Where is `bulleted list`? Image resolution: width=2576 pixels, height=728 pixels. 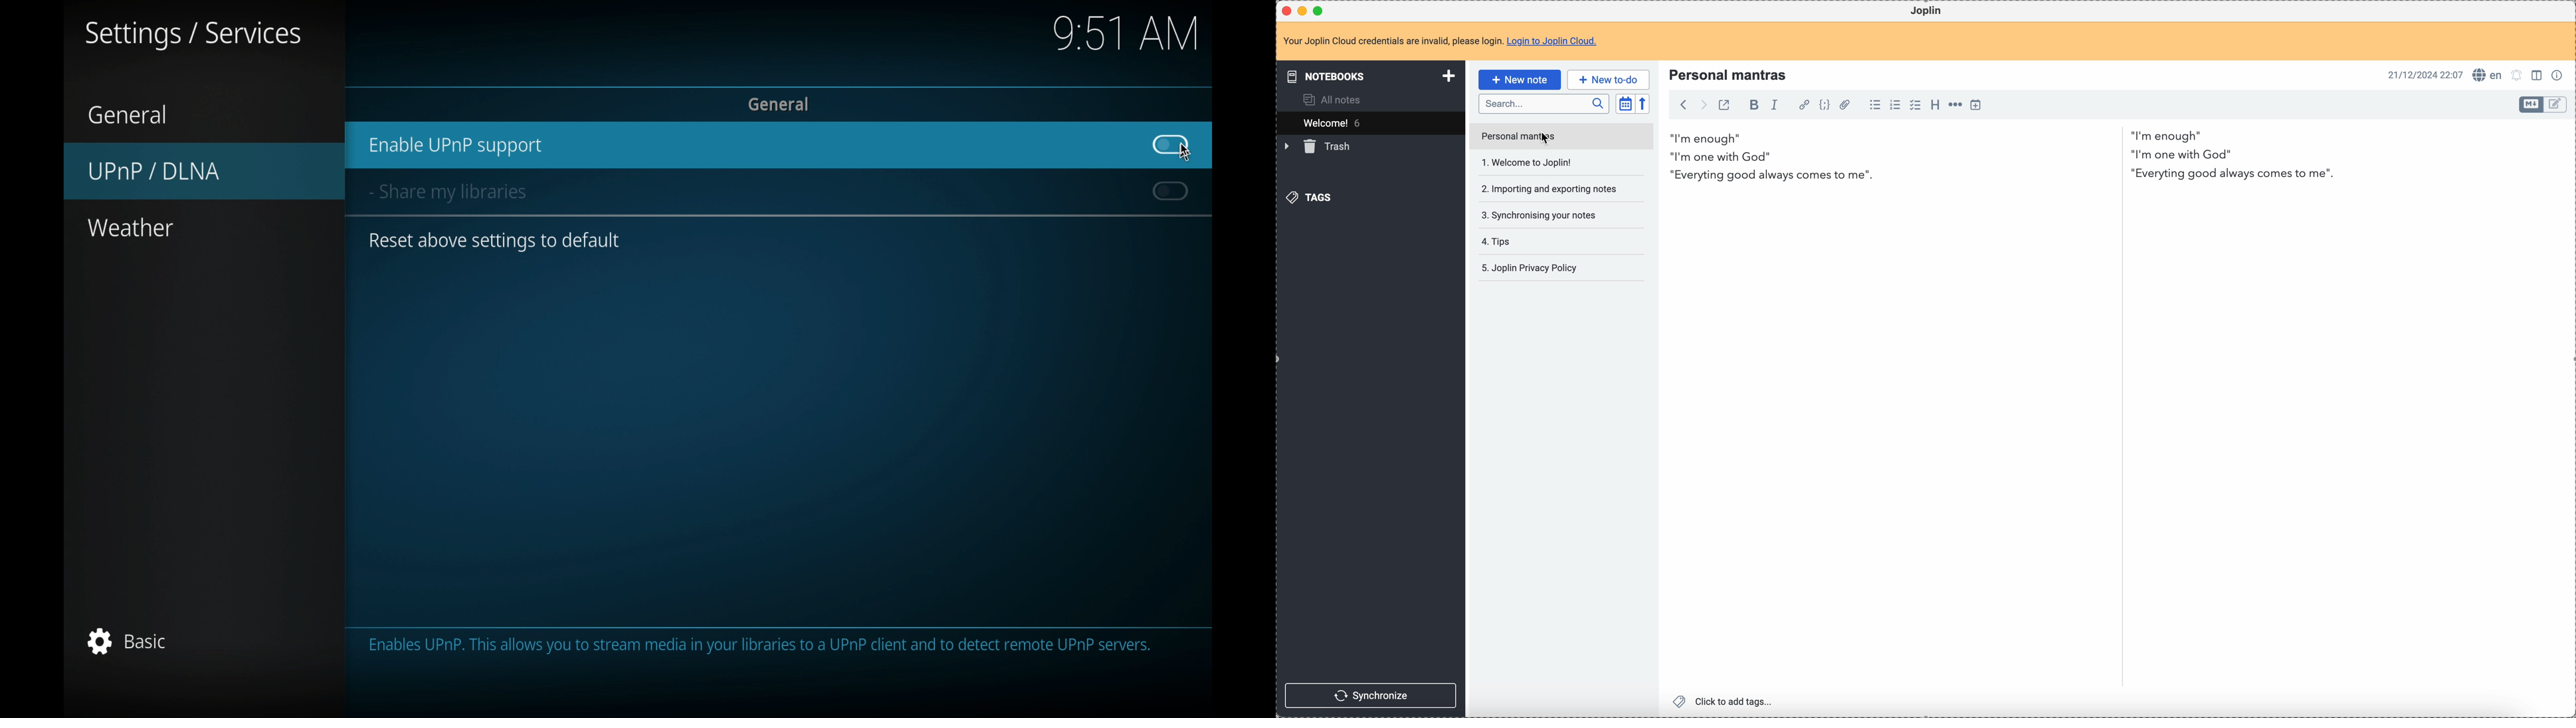 bulleted list is located at coordinates (1873, 105).